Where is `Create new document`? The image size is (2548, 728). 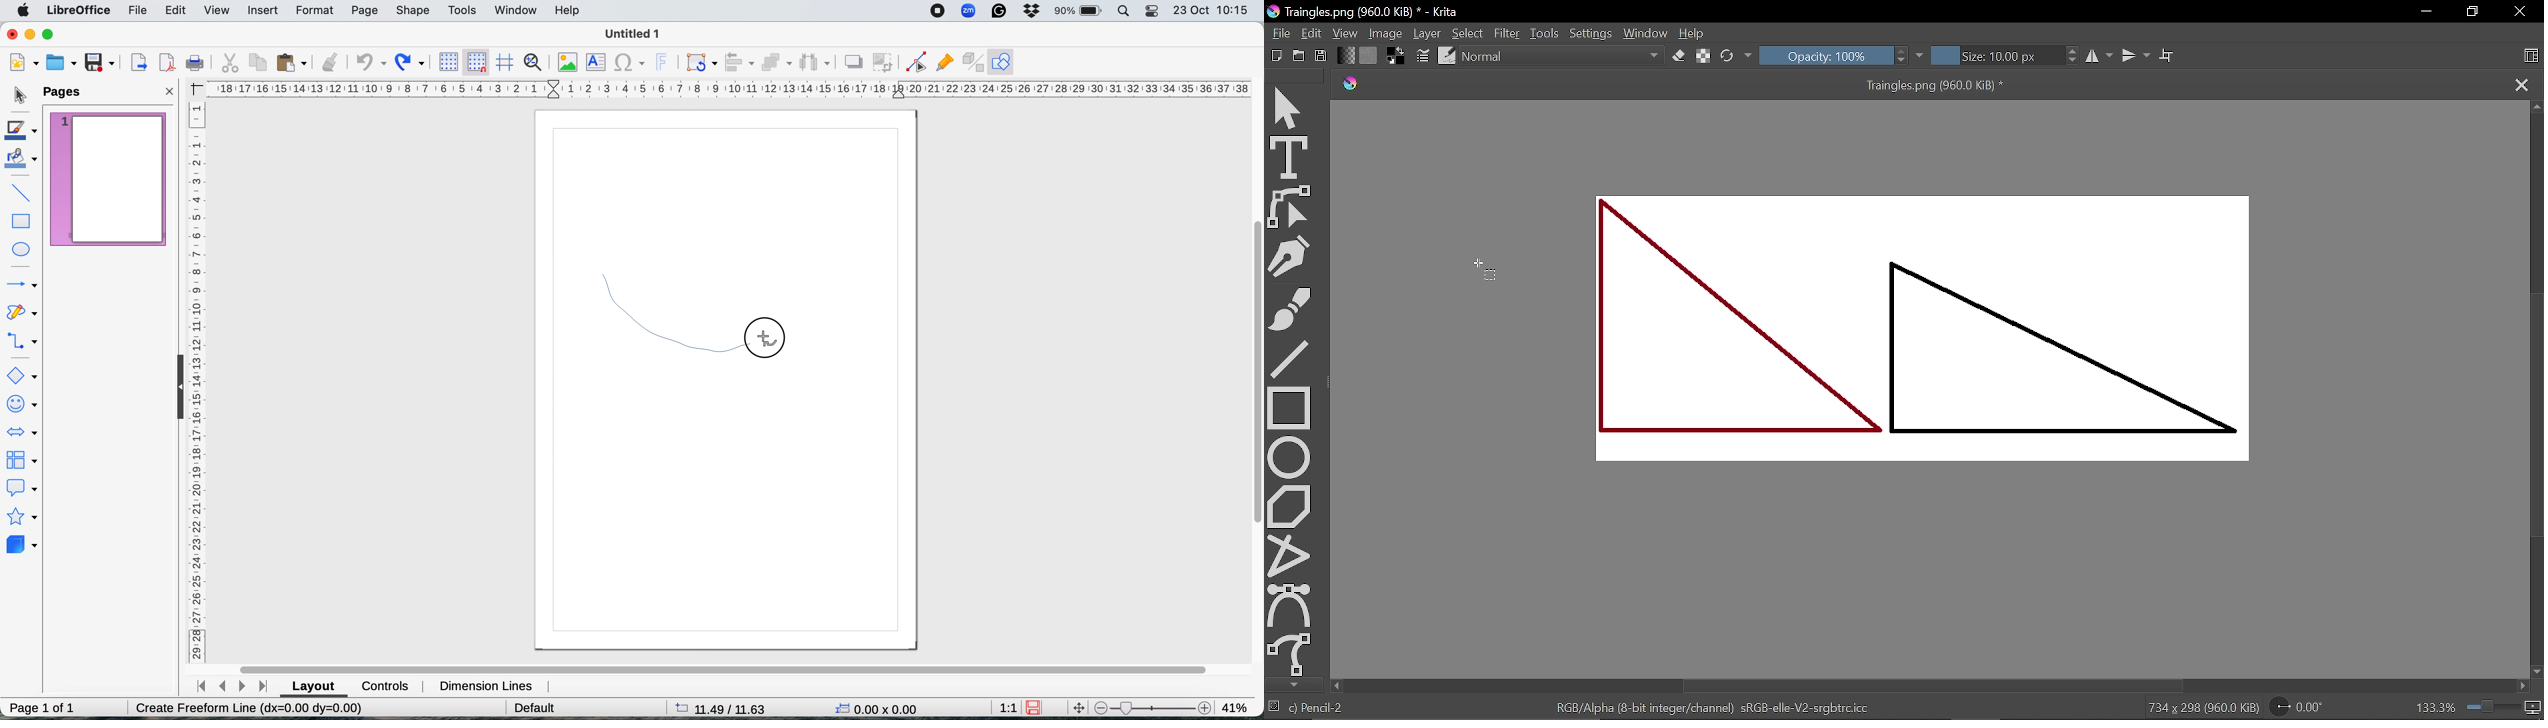 Create new document is located at coordinates (1278, 55).